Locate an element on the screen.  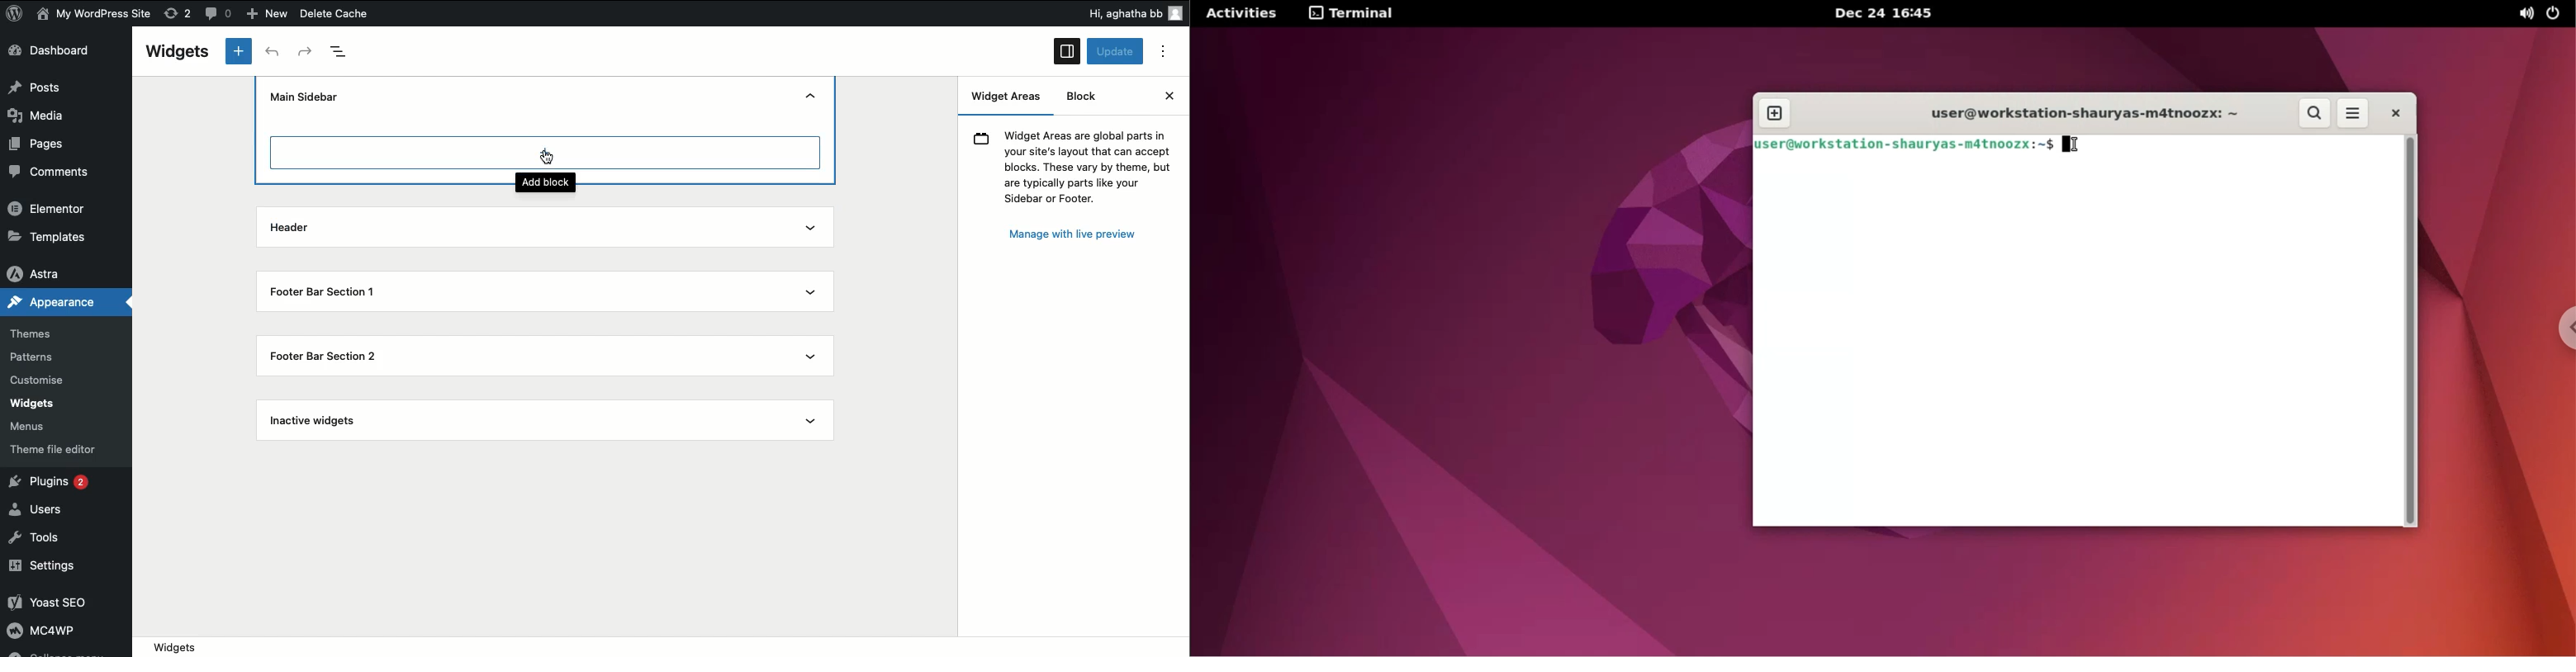
widgets is located at coordinates (45, 399).